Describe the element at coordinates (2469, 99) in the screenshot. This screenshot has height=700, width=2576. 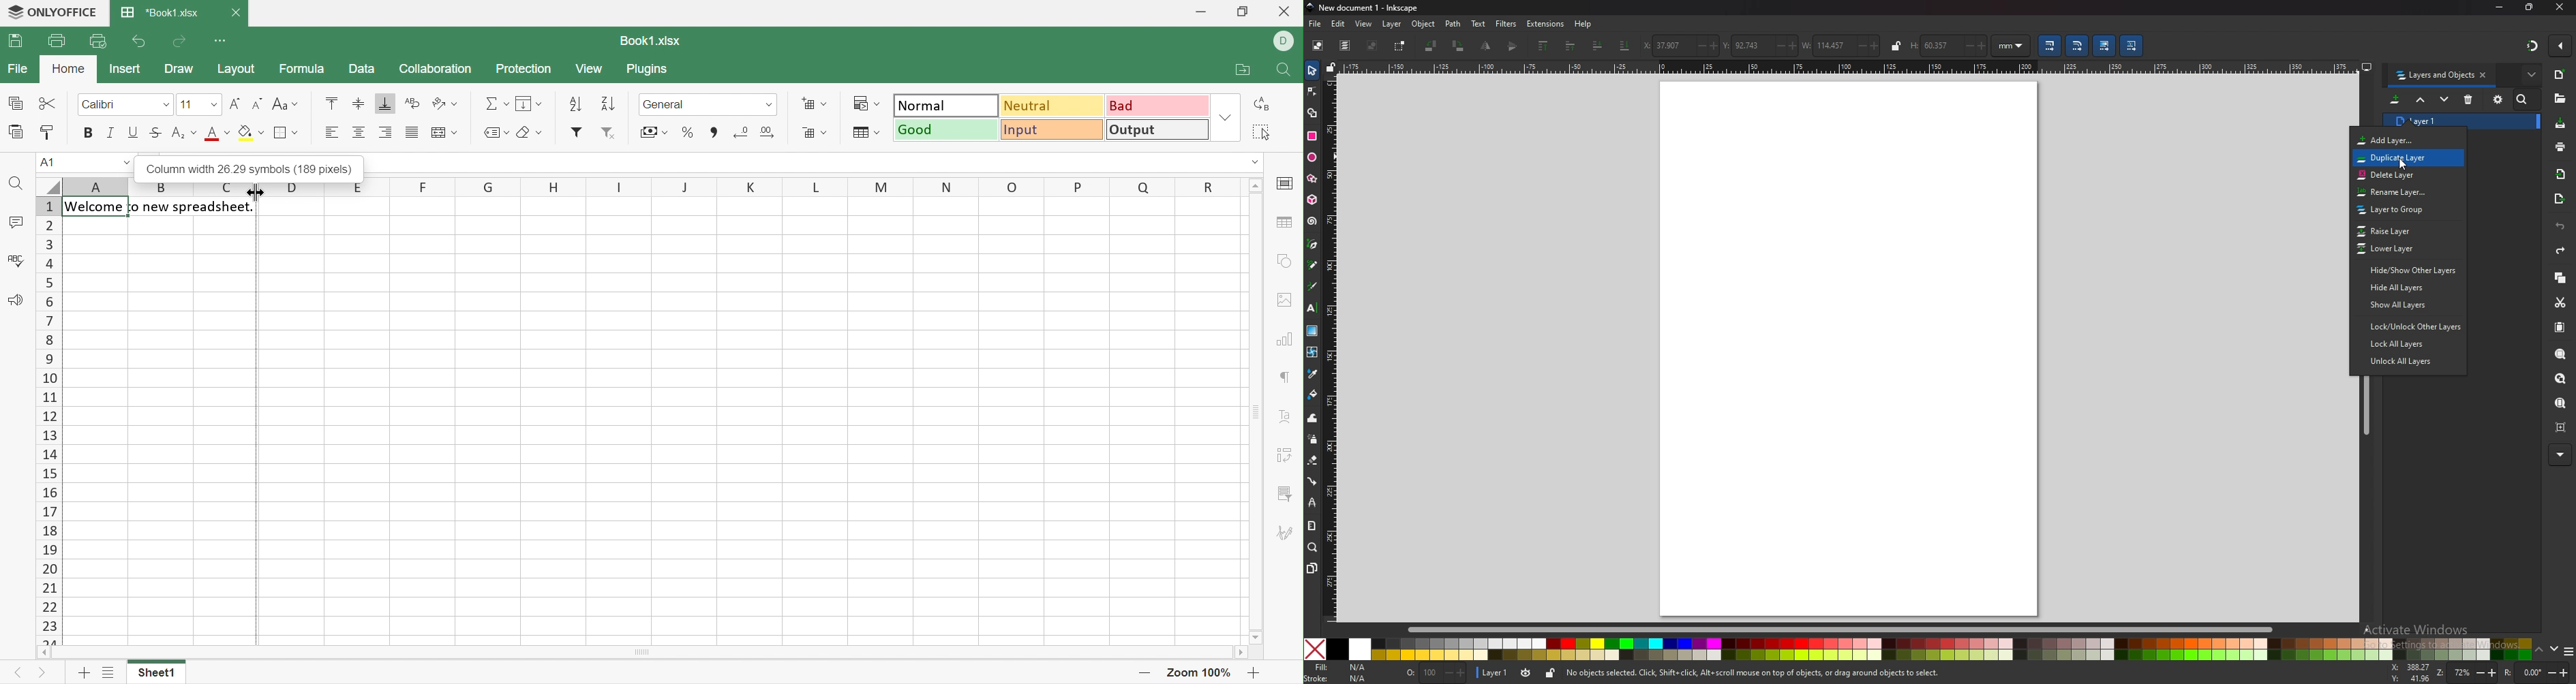
I see `delete` at that location.